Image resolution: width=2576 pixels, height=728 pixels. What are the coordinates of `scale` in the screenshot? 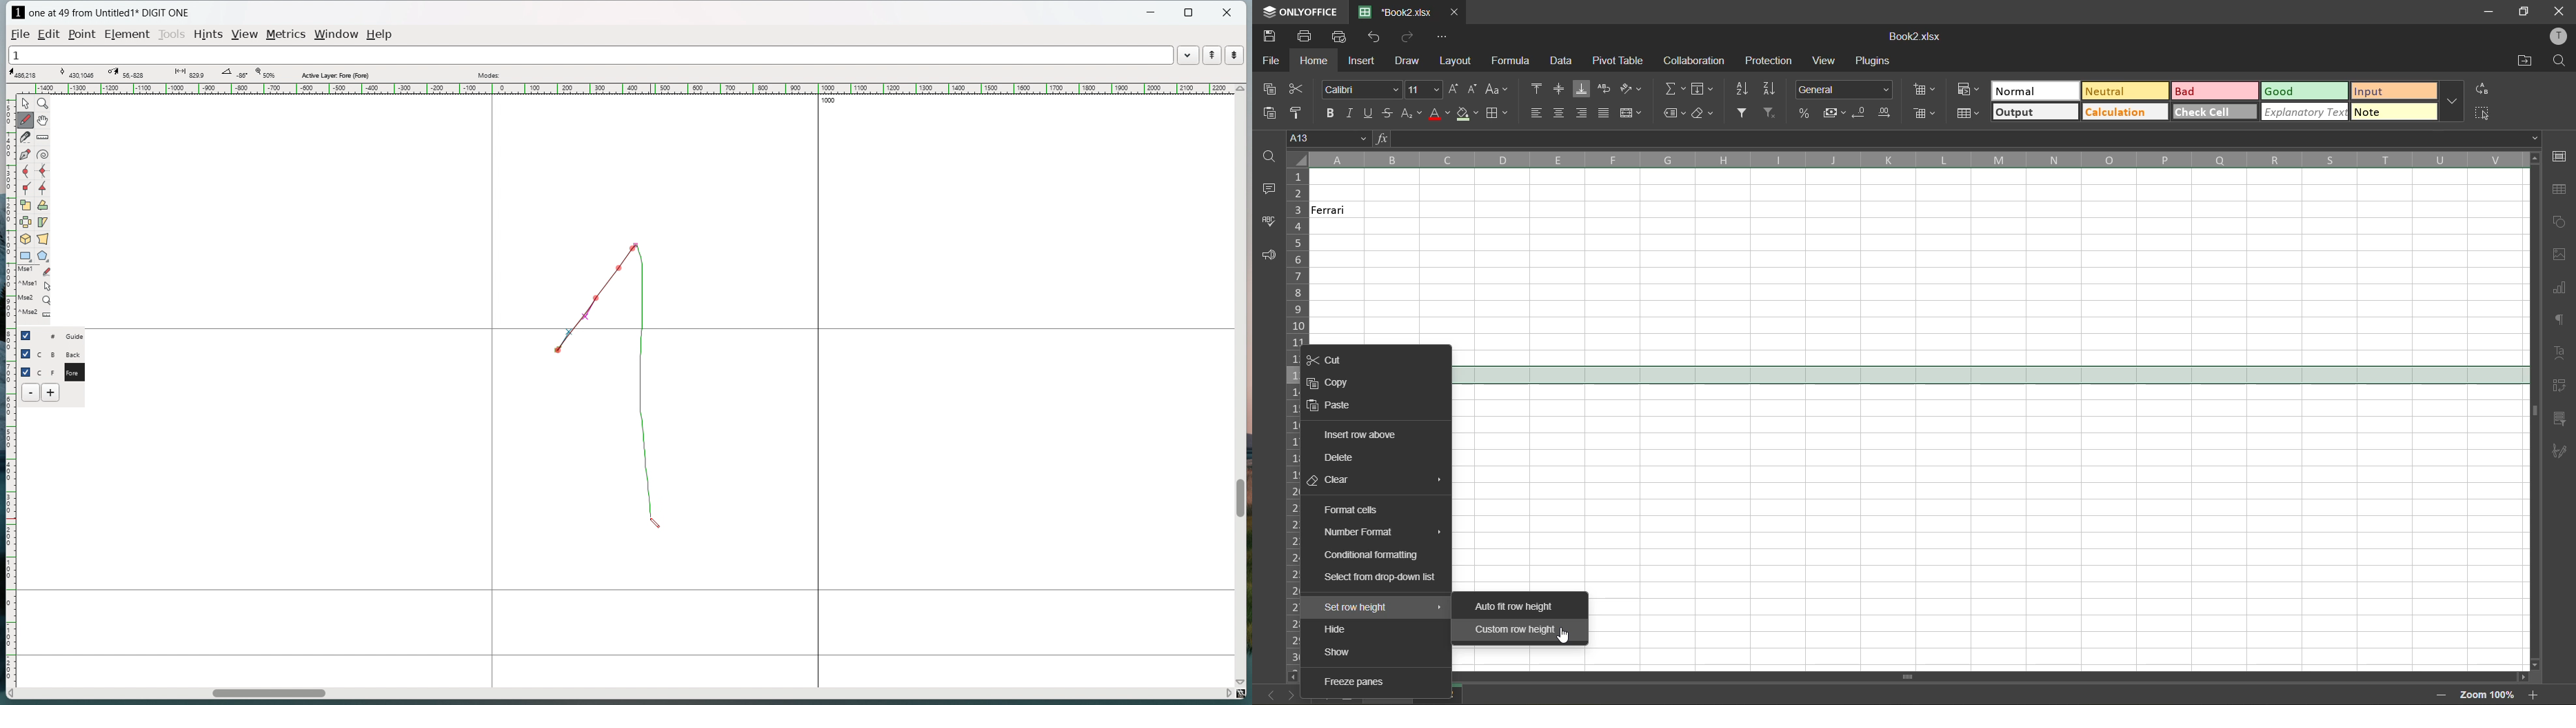 It's located at (26, 204).